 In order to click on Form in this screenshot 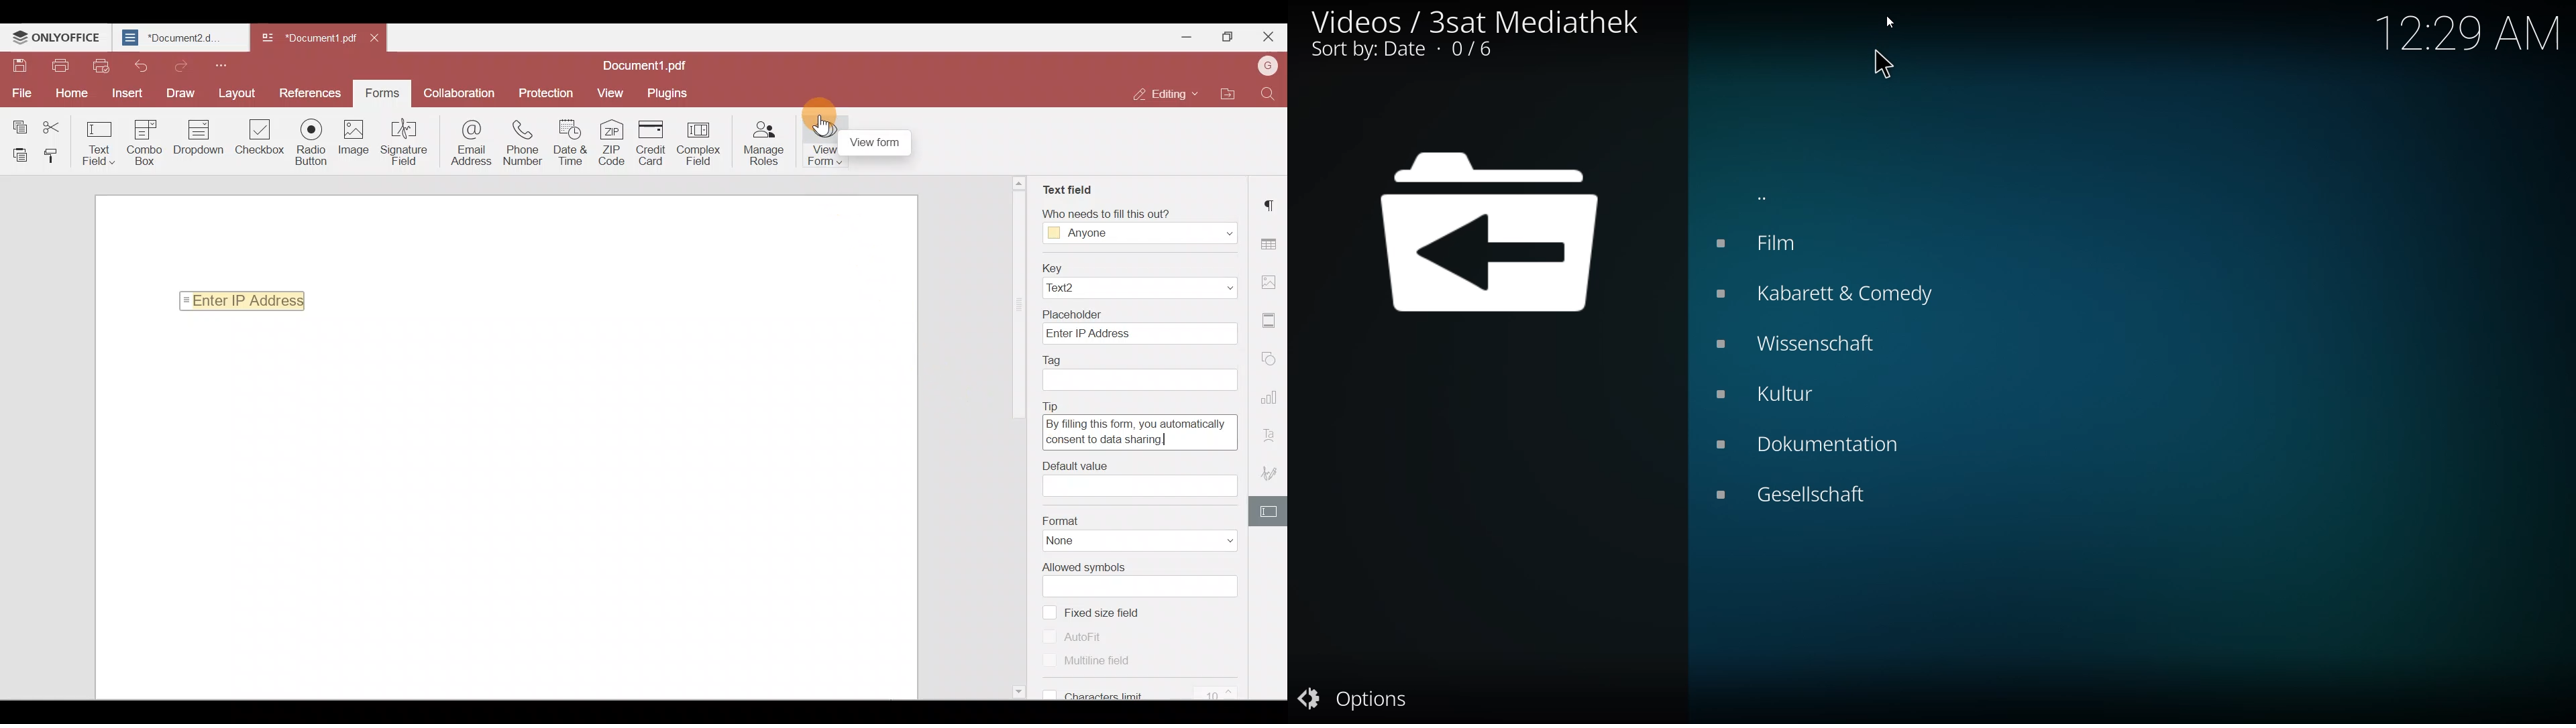, I will do `click(381, 91)`.